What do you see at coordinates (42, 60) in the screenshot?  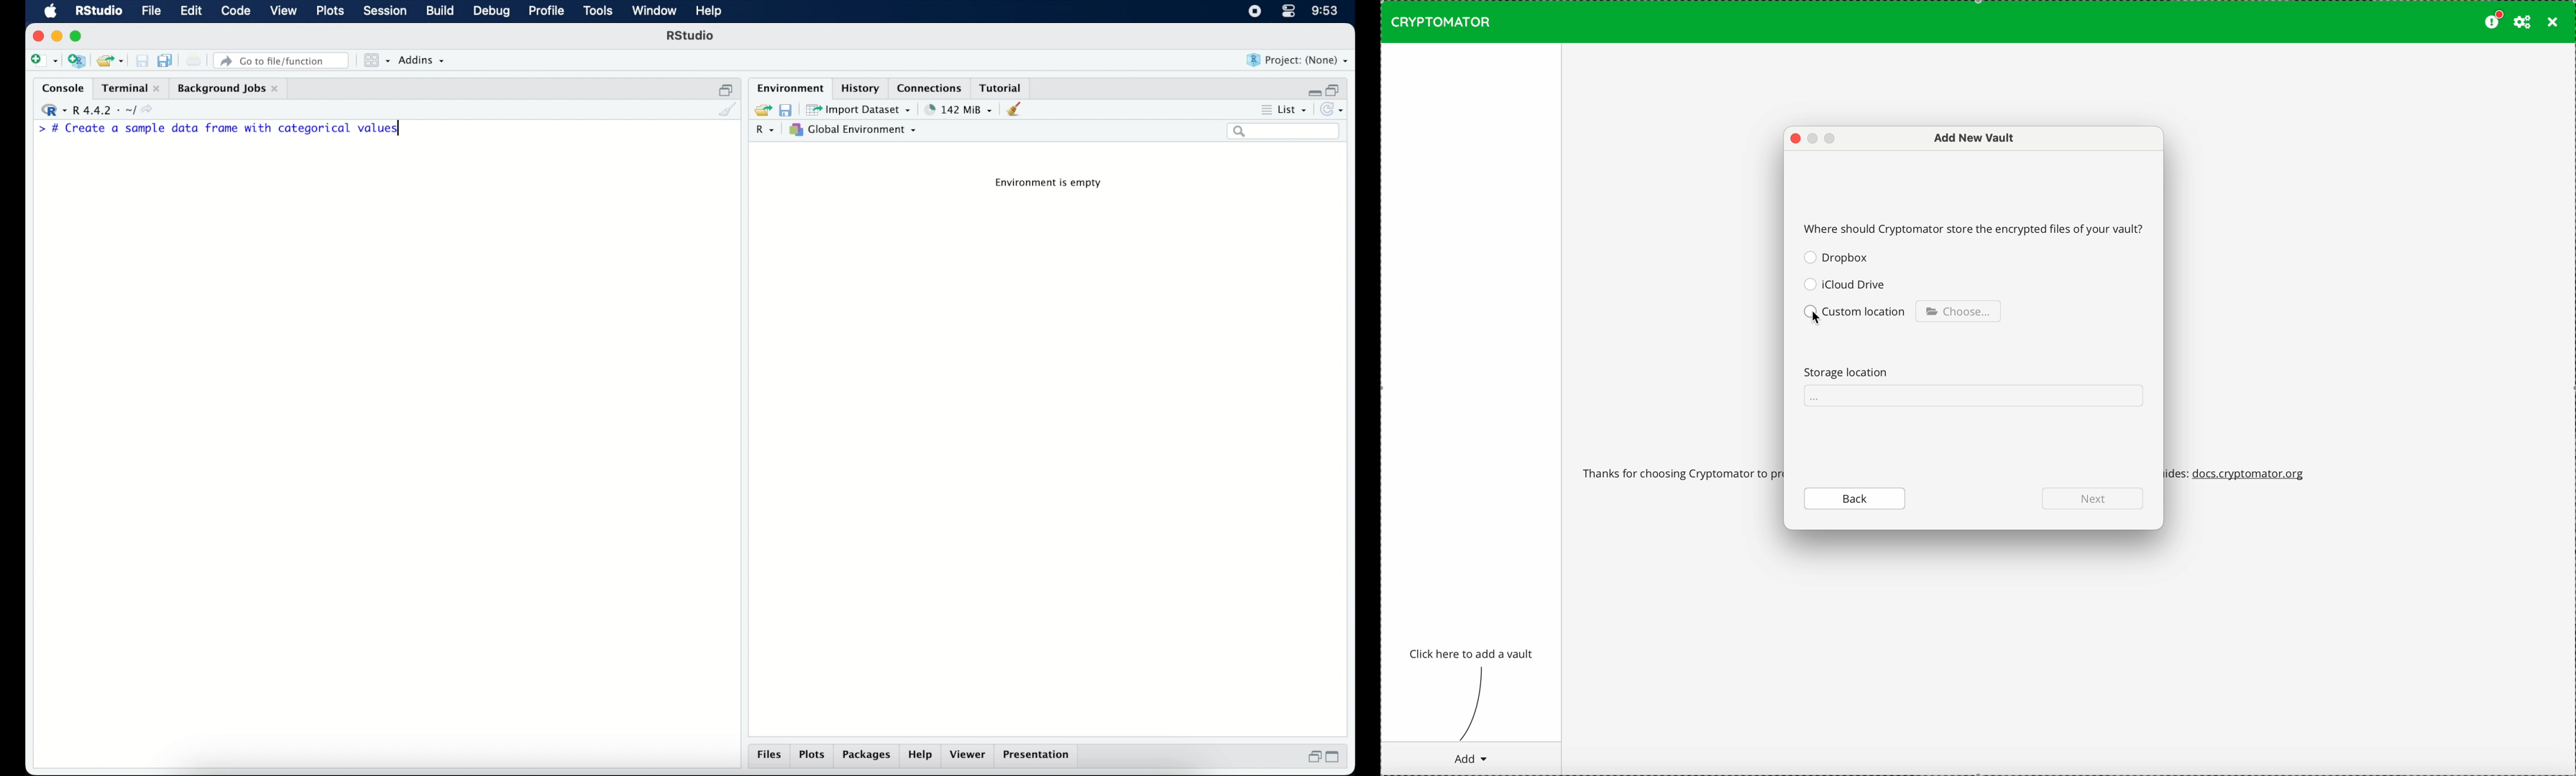 I see `new file` at bounding box center [42, 60].